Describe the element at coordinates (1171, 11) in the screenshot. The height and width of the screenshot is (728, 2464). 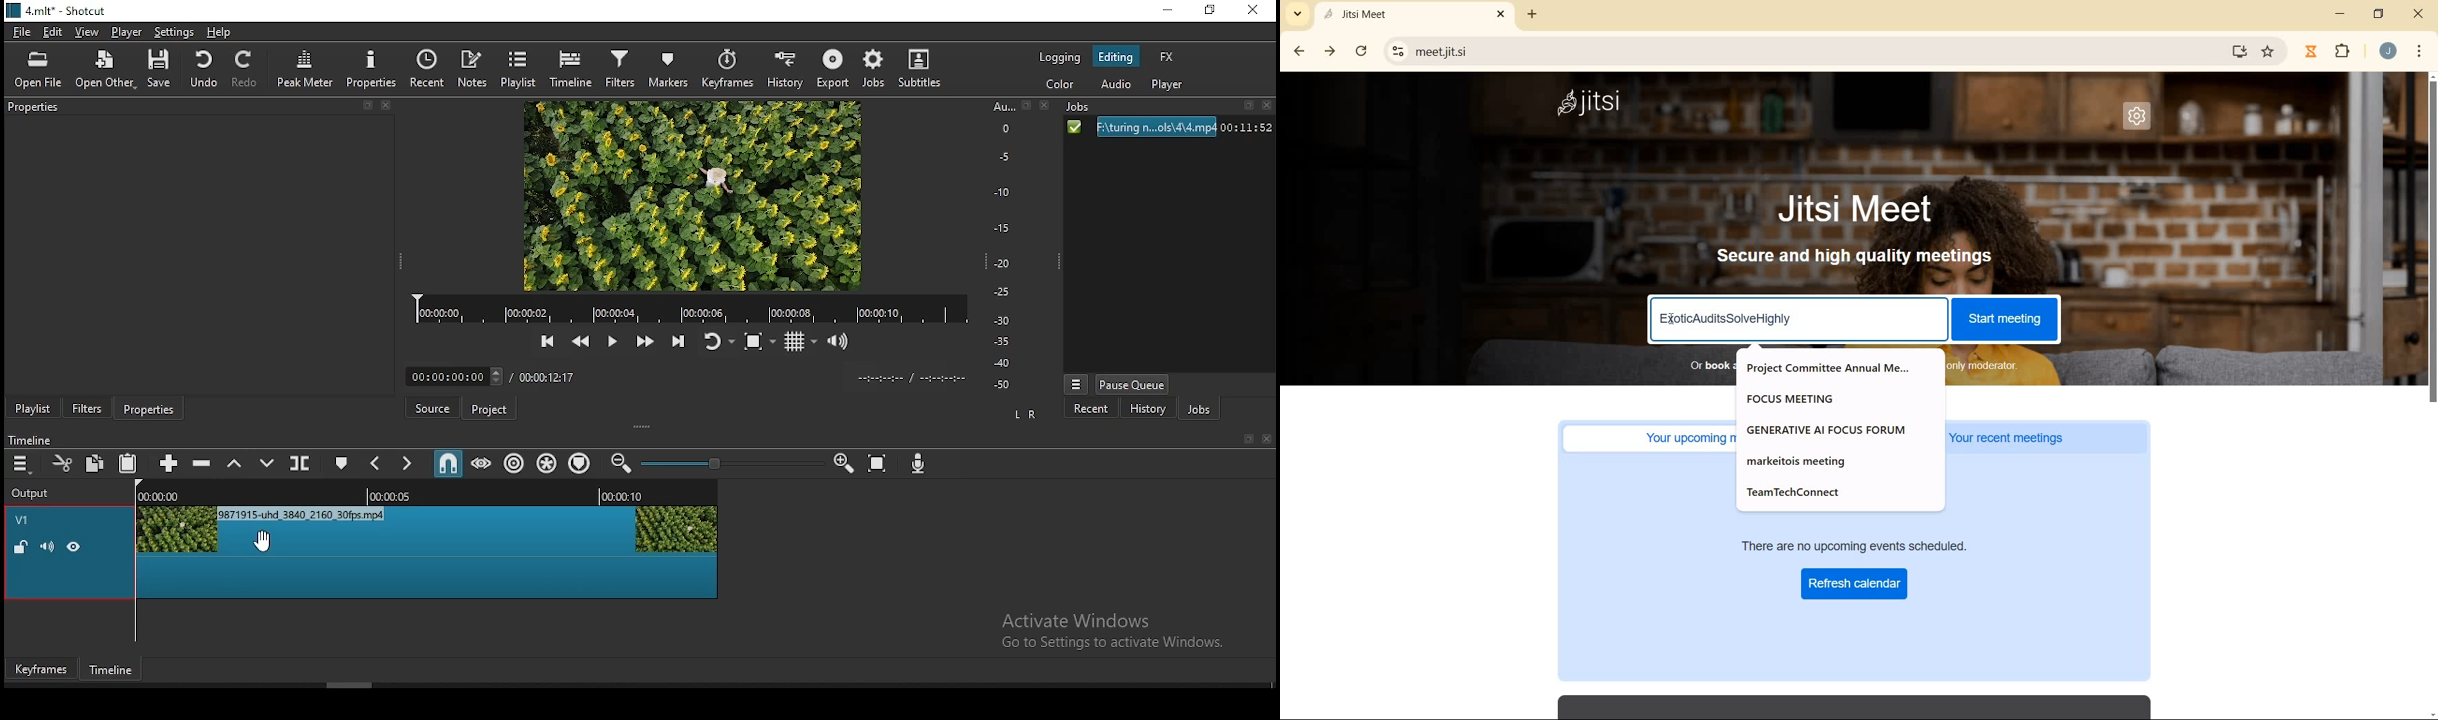
I see `minimize` at that location.